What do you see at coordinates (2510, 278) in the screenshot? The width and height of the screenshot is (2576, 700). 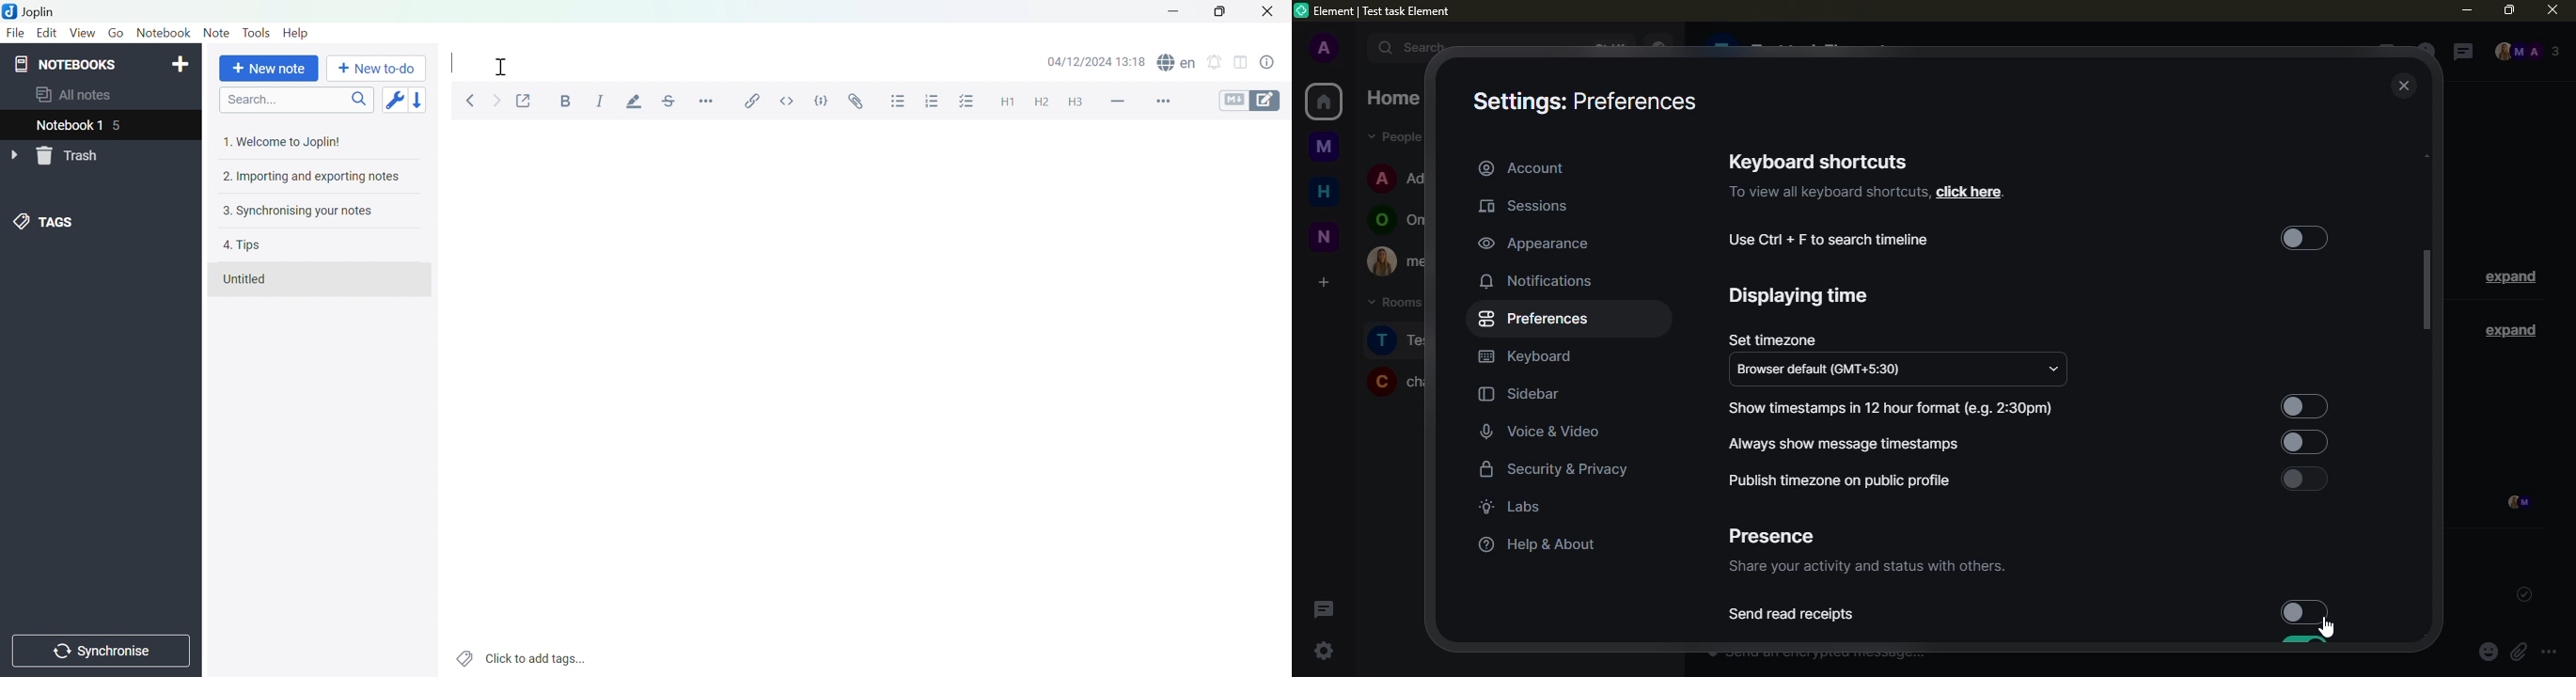 I see `expand` at bounding box center [2510, 278].